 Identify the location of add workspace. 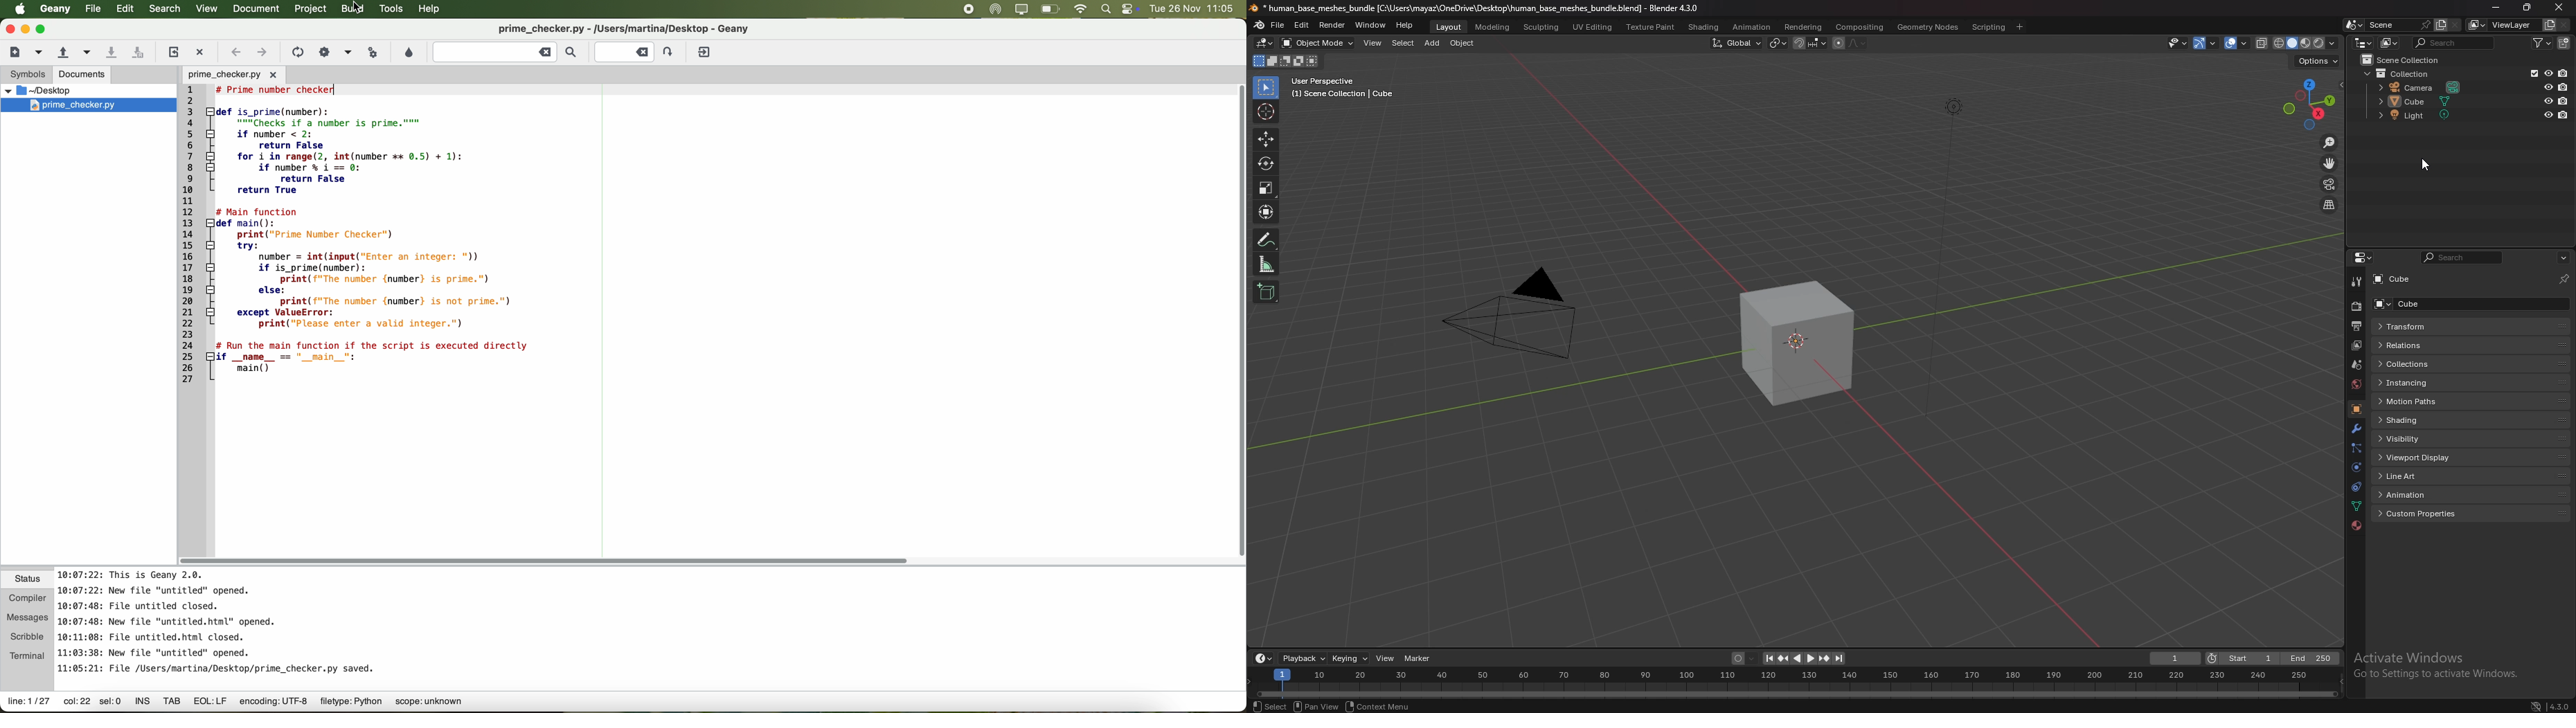
(2018, 27).